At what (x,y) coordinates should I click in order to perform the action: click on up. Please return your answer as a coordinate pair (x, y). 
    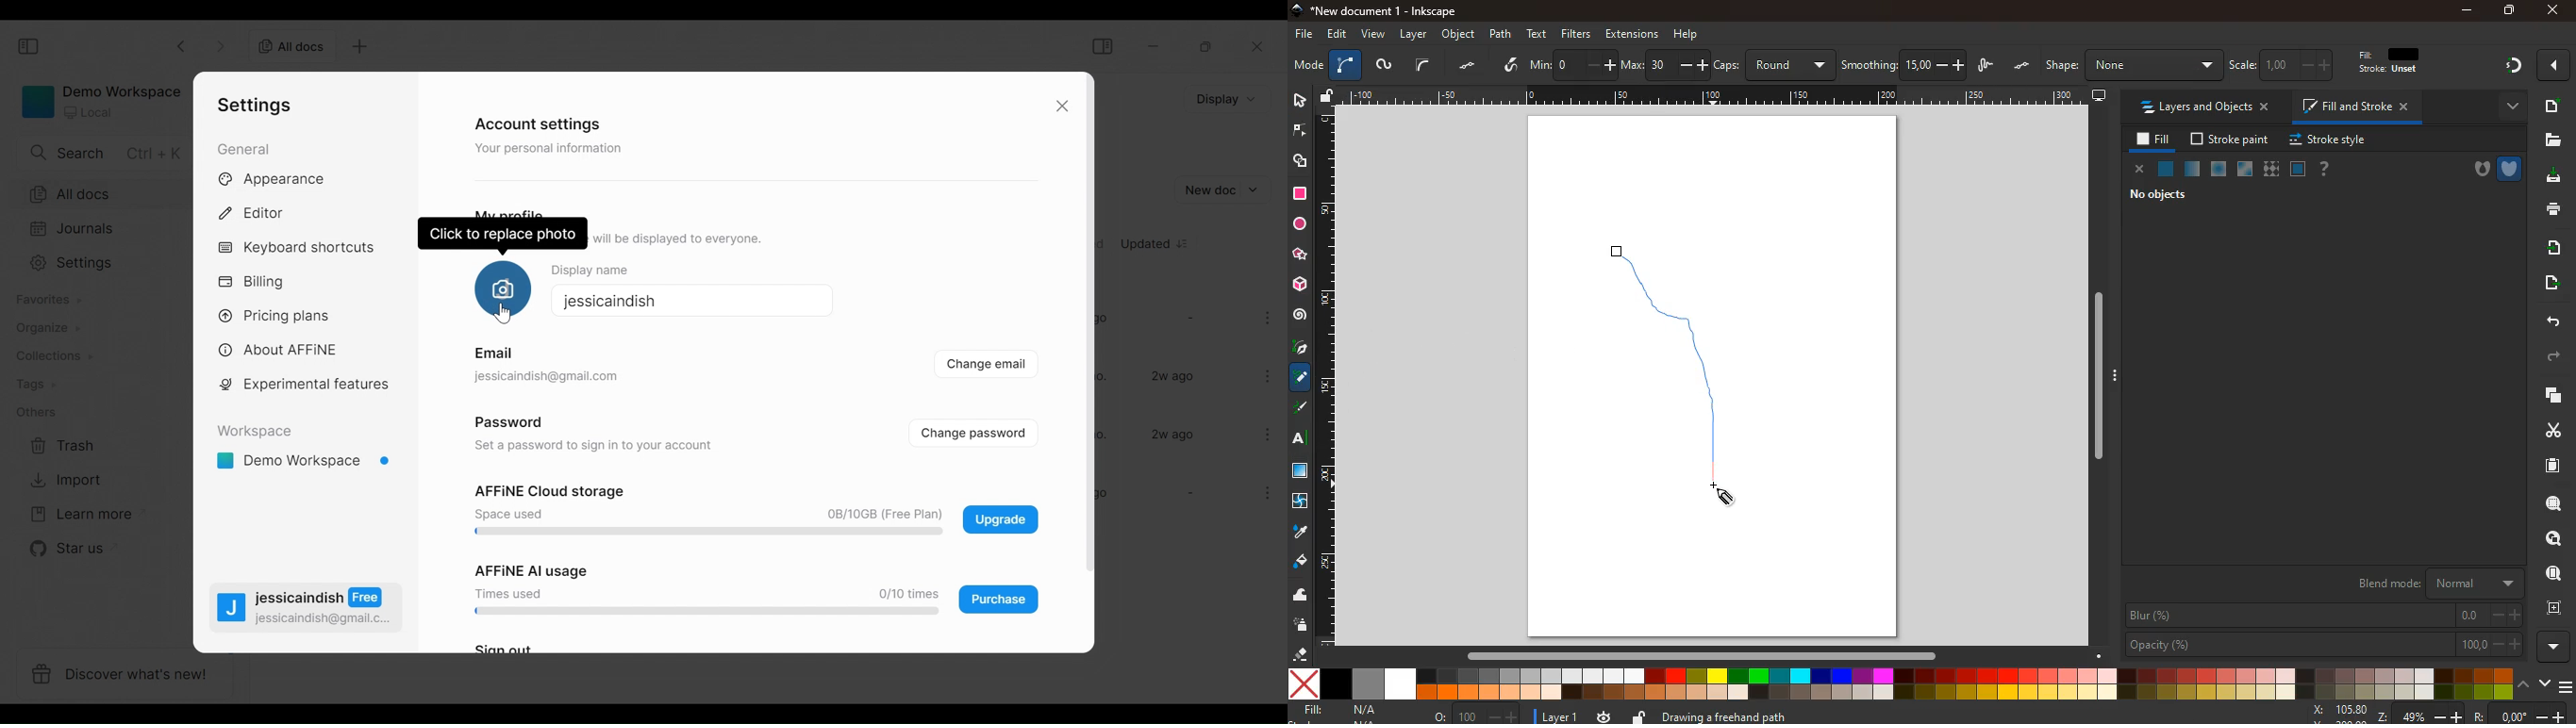
    Looking at the image, I should click on (2523, 683).